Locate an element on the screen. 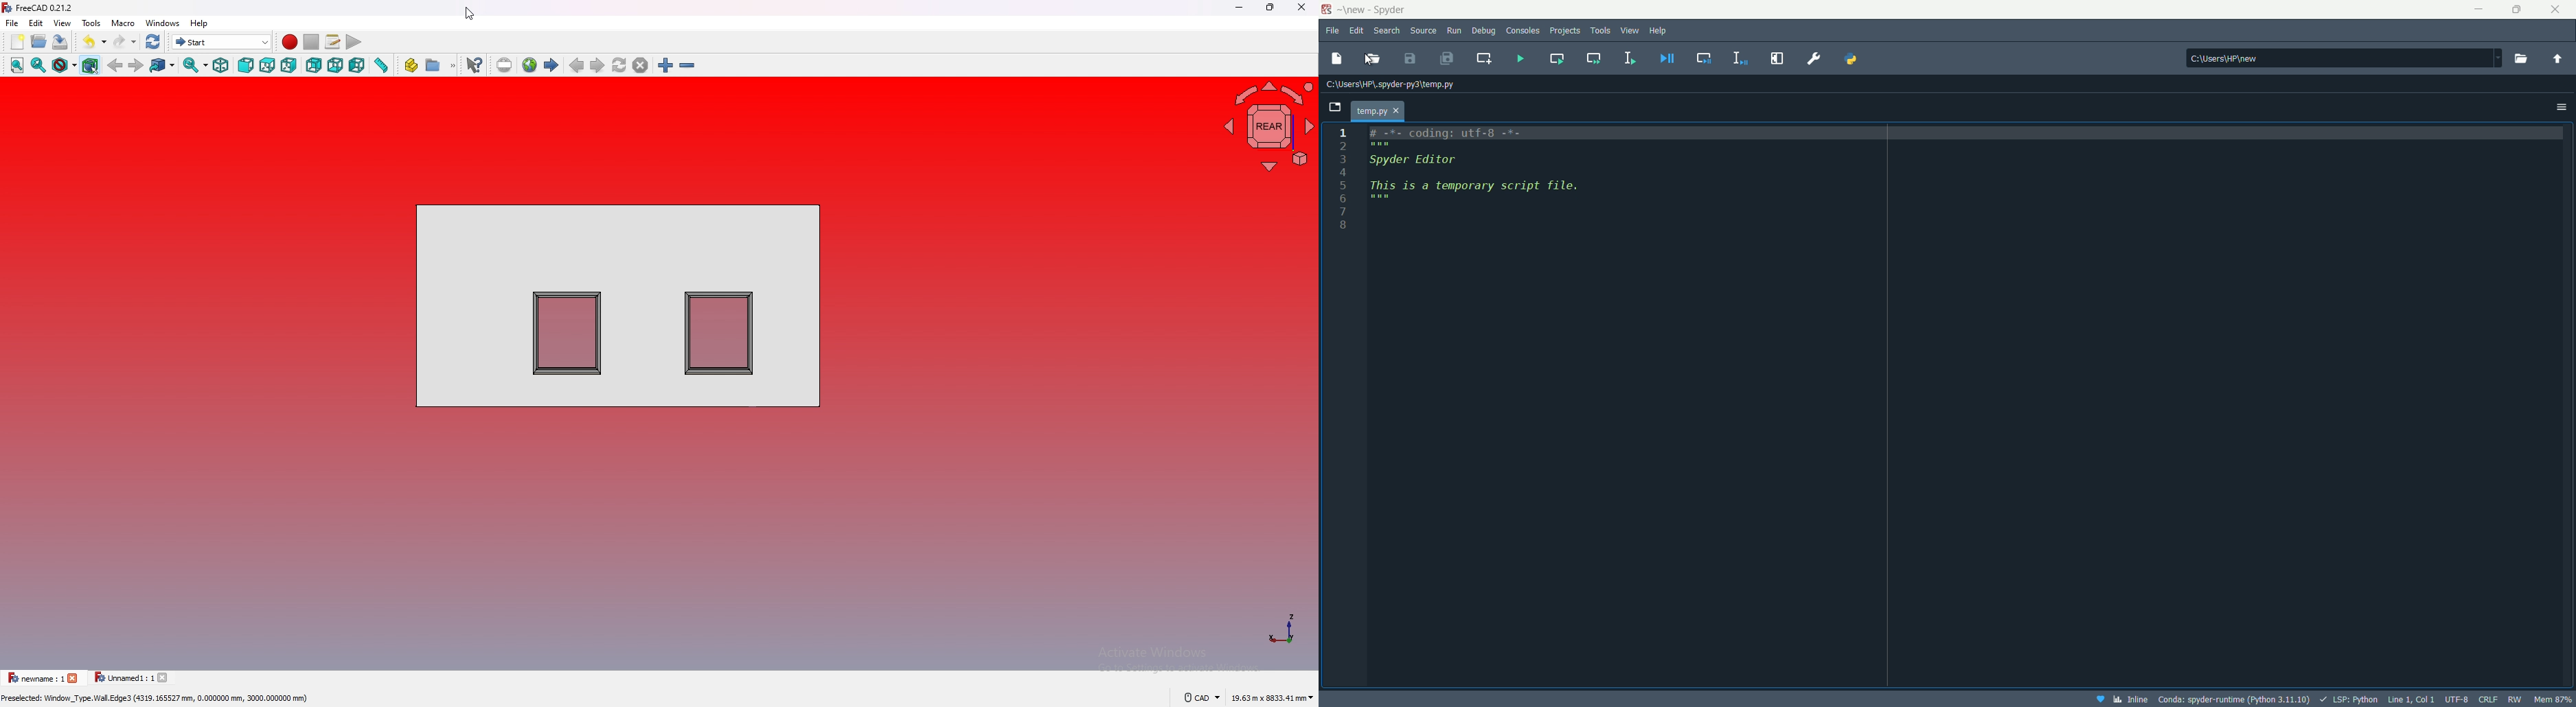 This screenshot has height=728, width=2576. edit is located at coordinates (37, 23).